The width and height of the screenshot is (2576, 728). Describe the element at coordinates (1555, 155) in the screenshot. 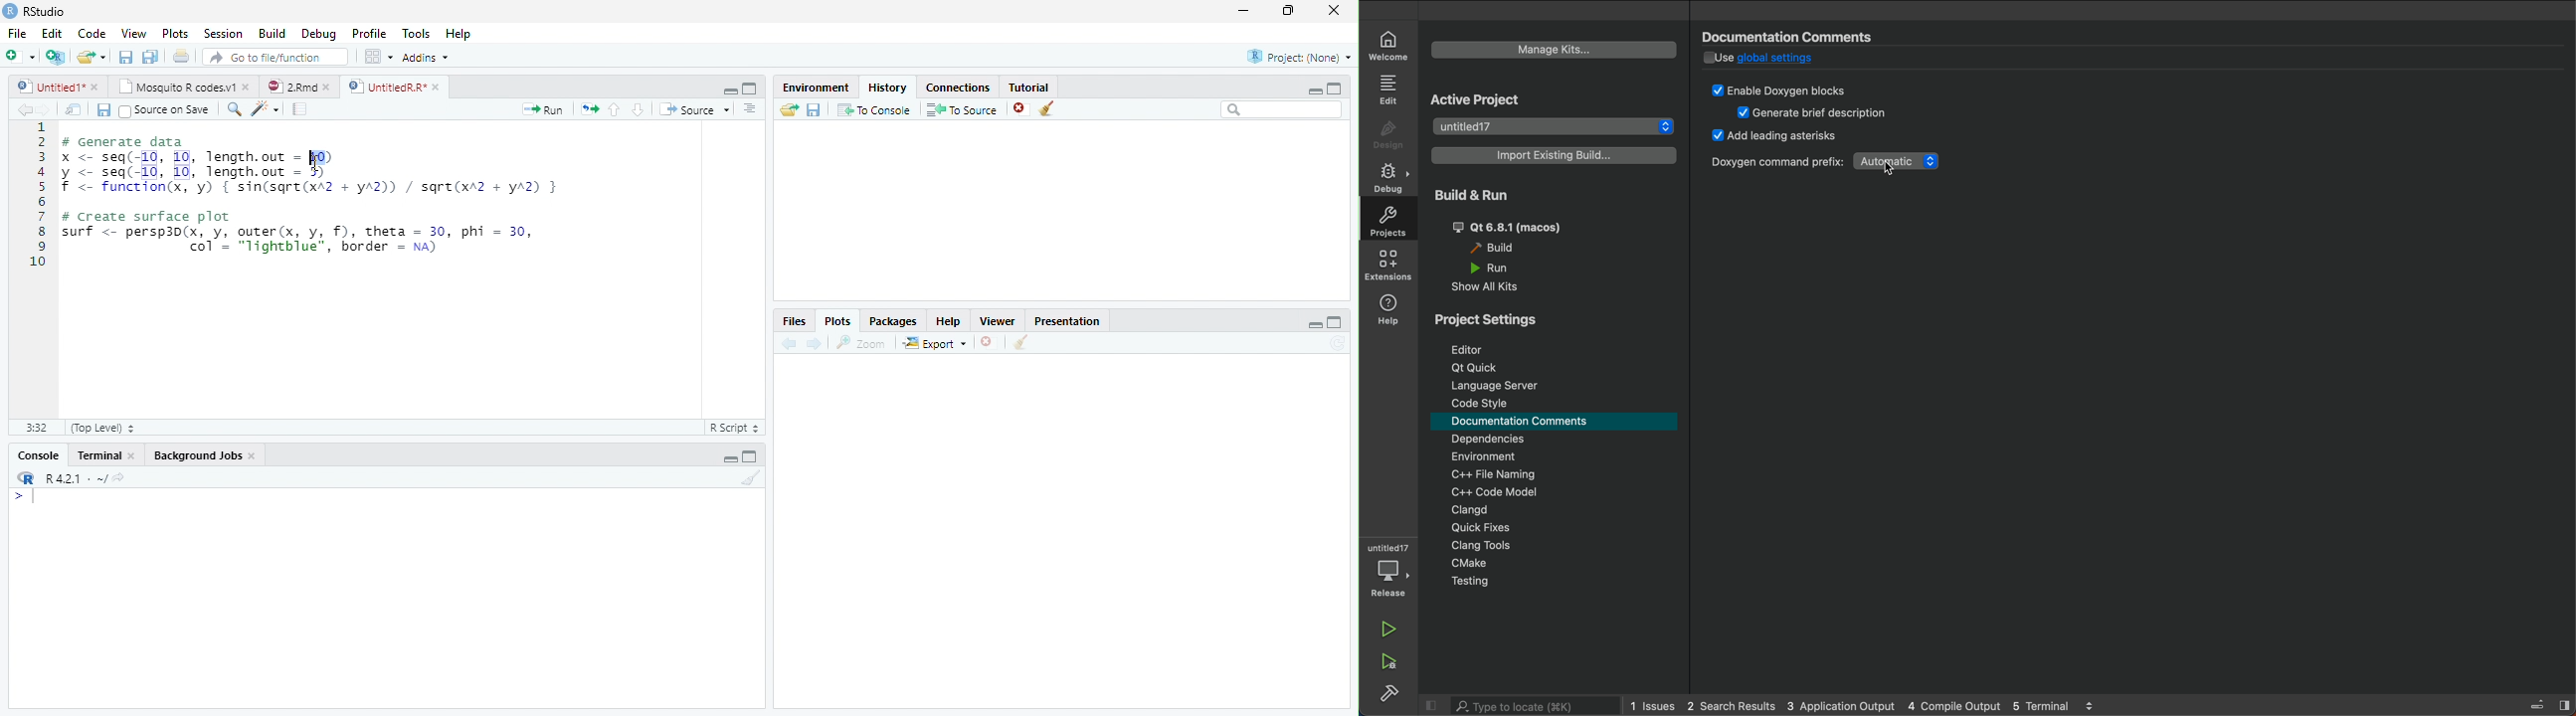

I see `import build` at that location.